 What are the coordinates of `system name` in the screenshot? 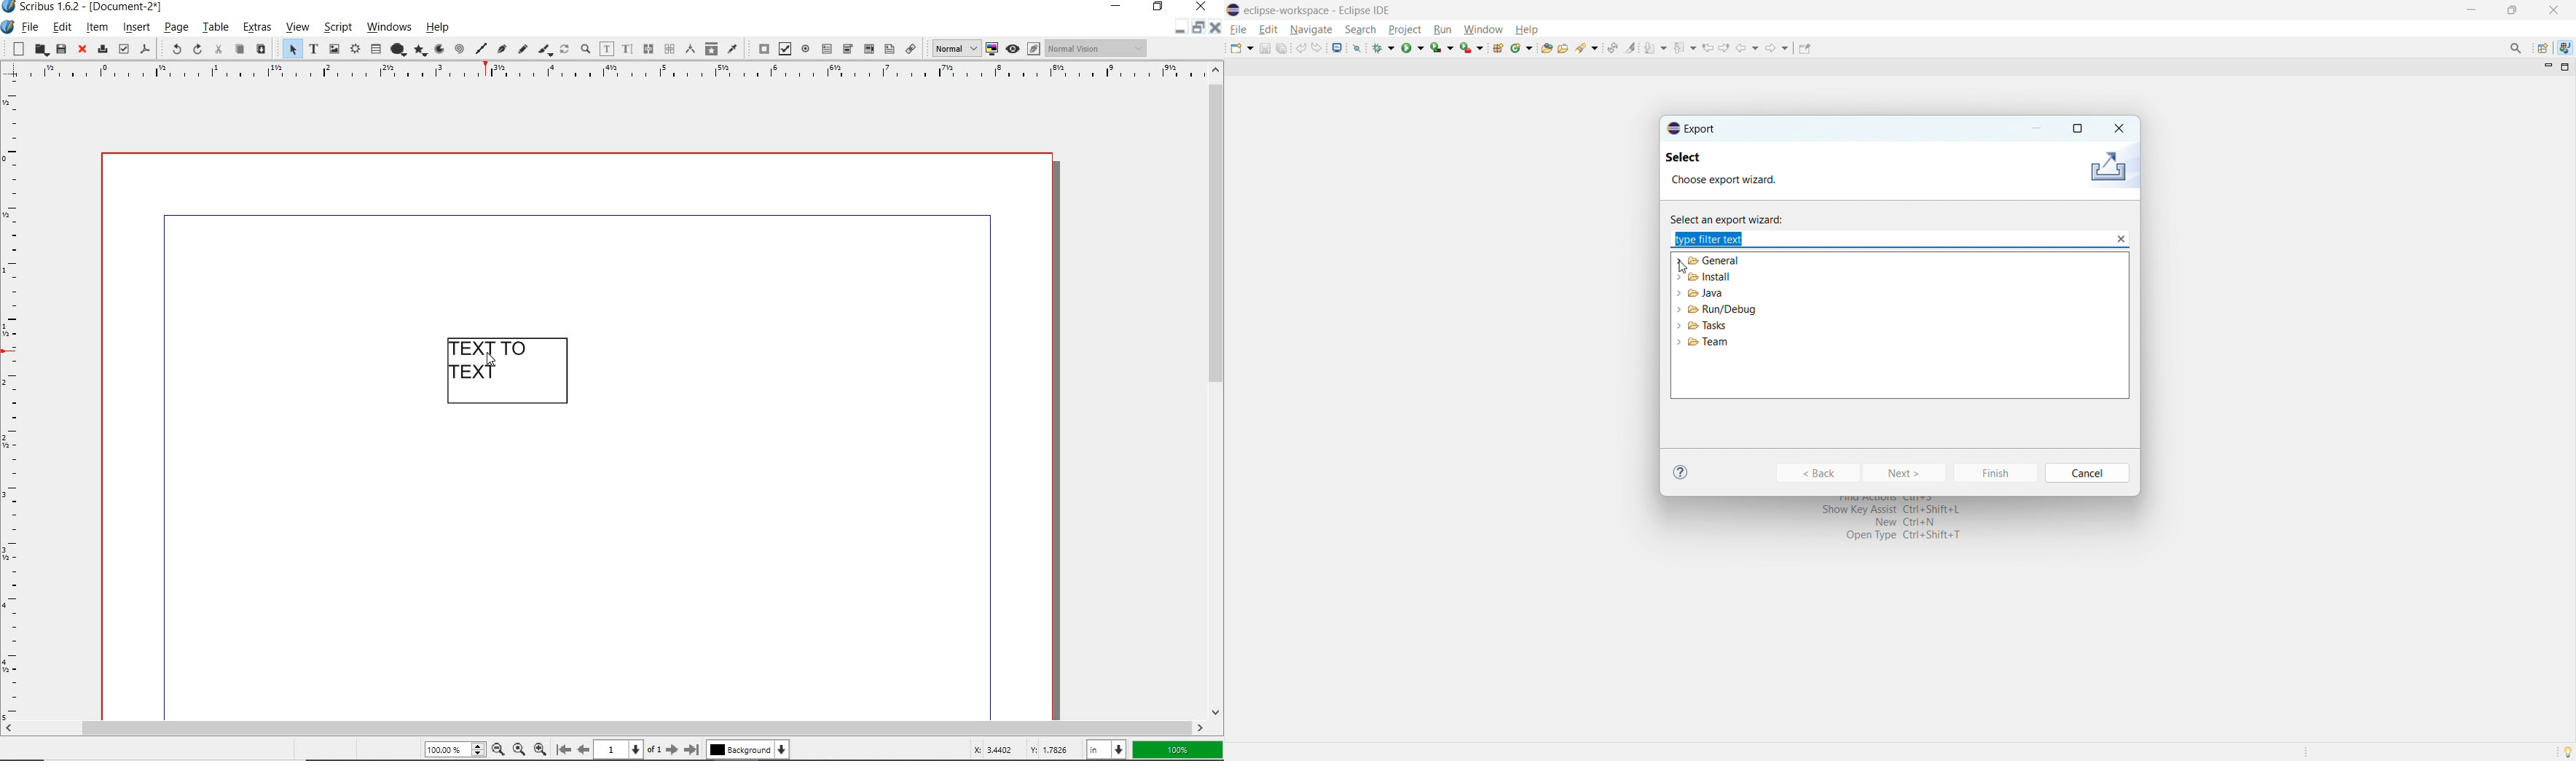 It's located at (94, 7).